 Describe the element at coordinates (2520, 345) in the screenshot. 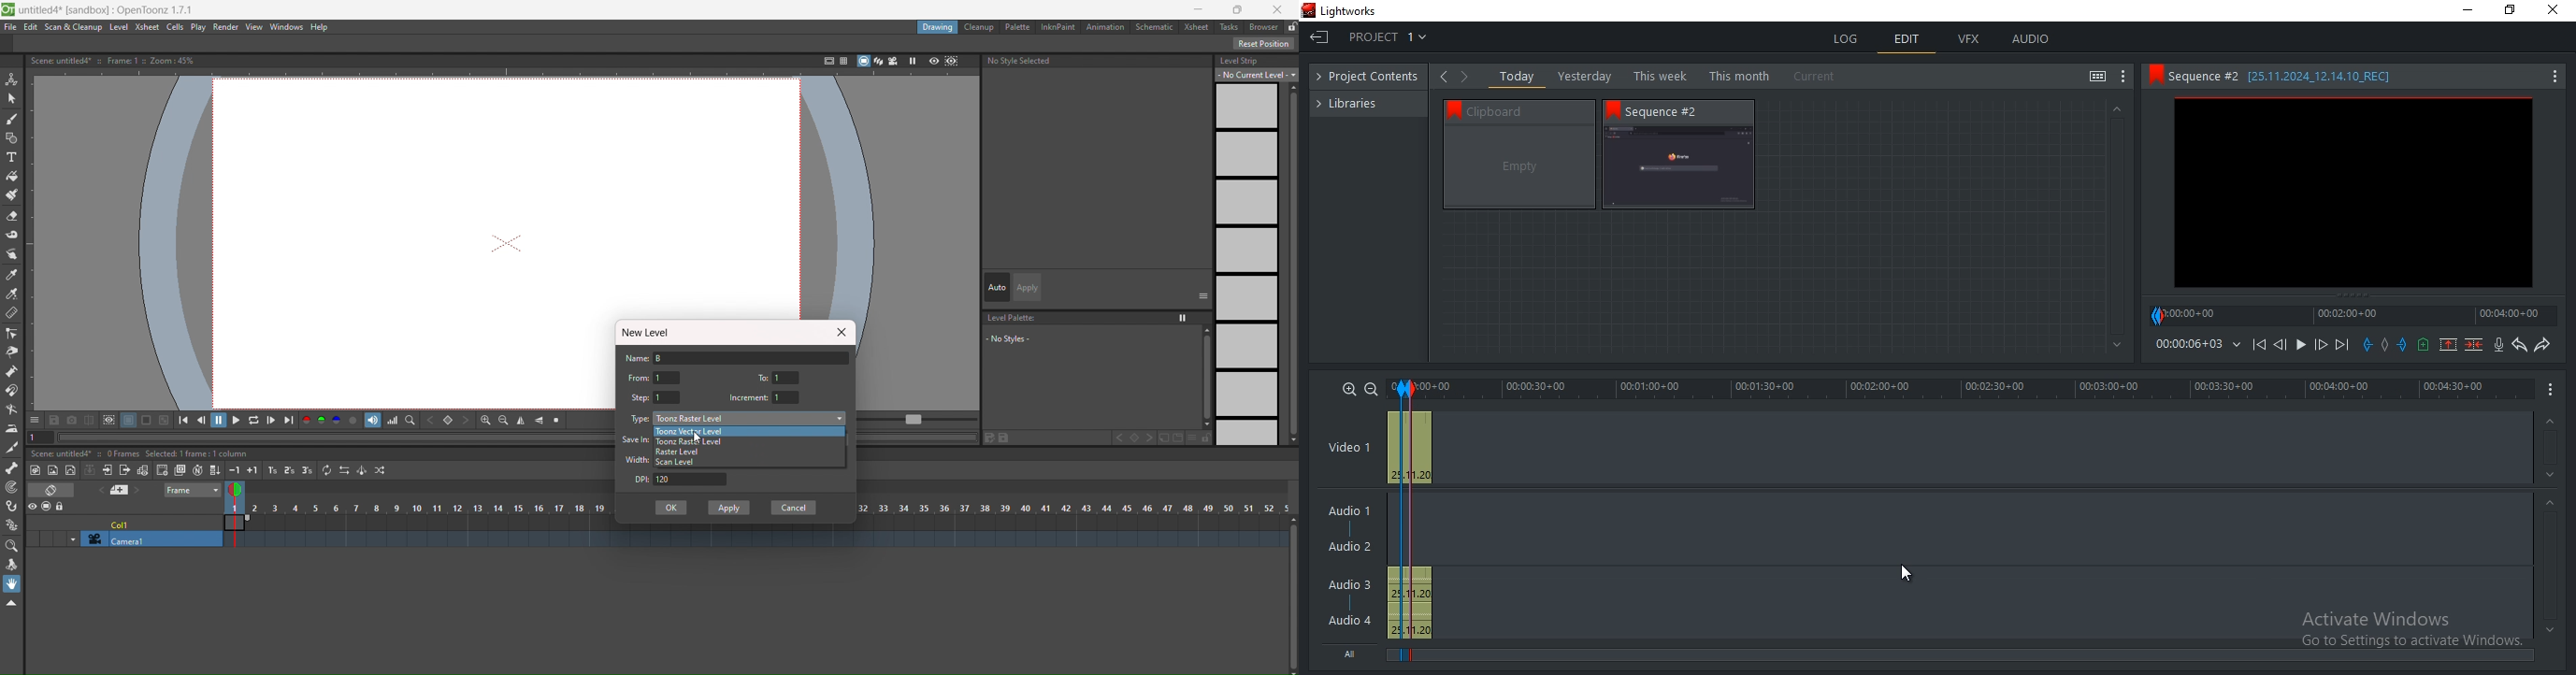

I see `undo` at that location.